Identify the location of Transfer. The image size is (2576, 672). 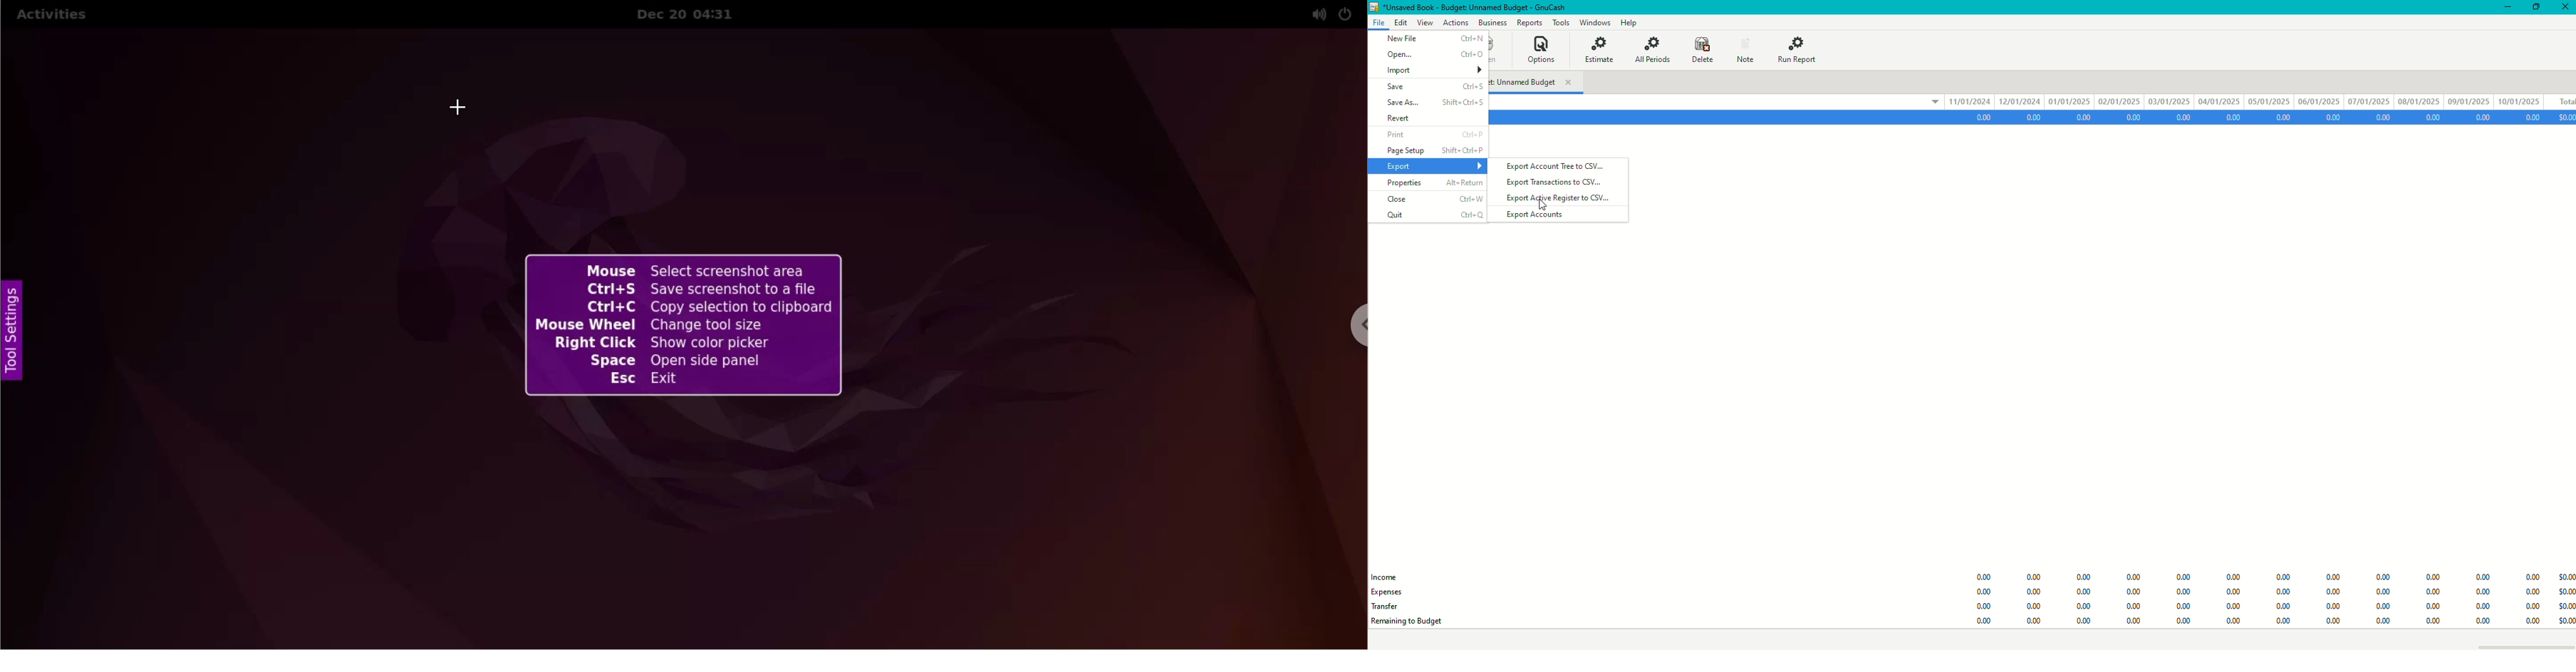
(1387, 606).